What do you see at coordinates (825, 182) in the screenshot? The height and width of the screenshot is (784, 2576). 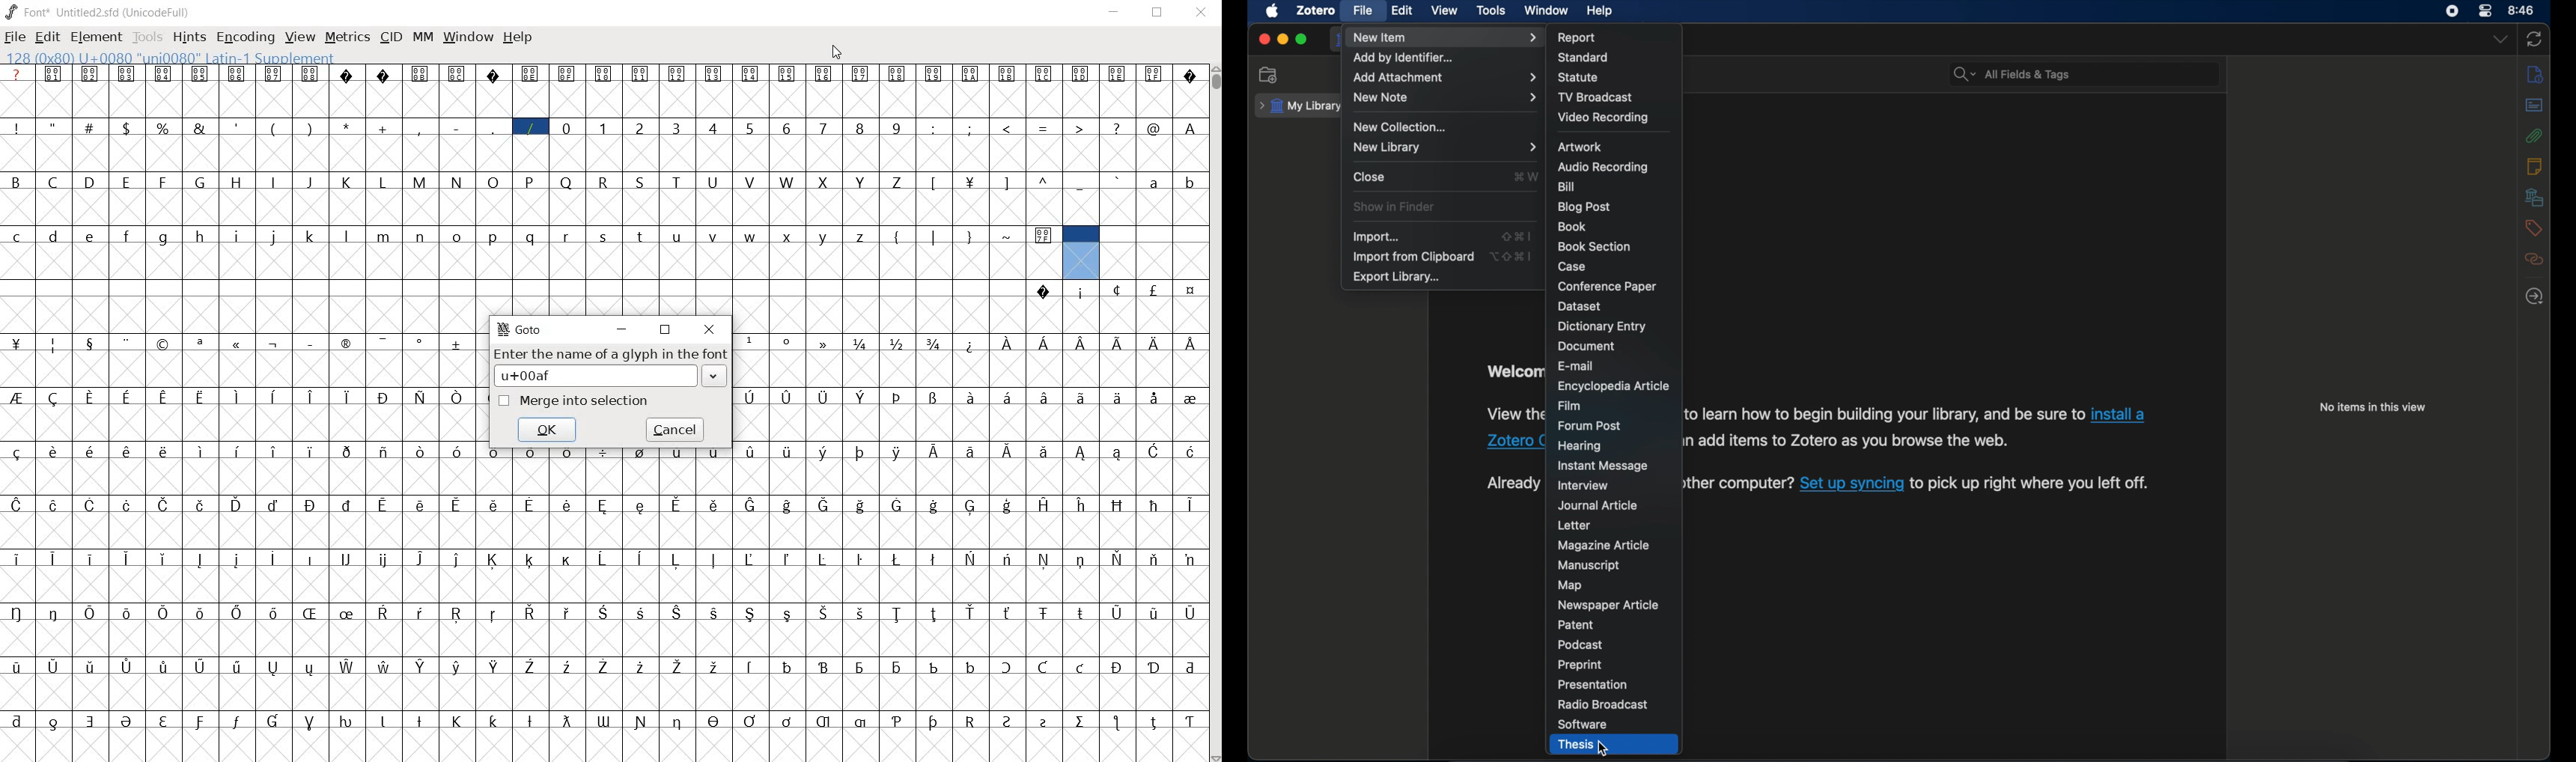 I see `X` at bounding box center [825, 182].